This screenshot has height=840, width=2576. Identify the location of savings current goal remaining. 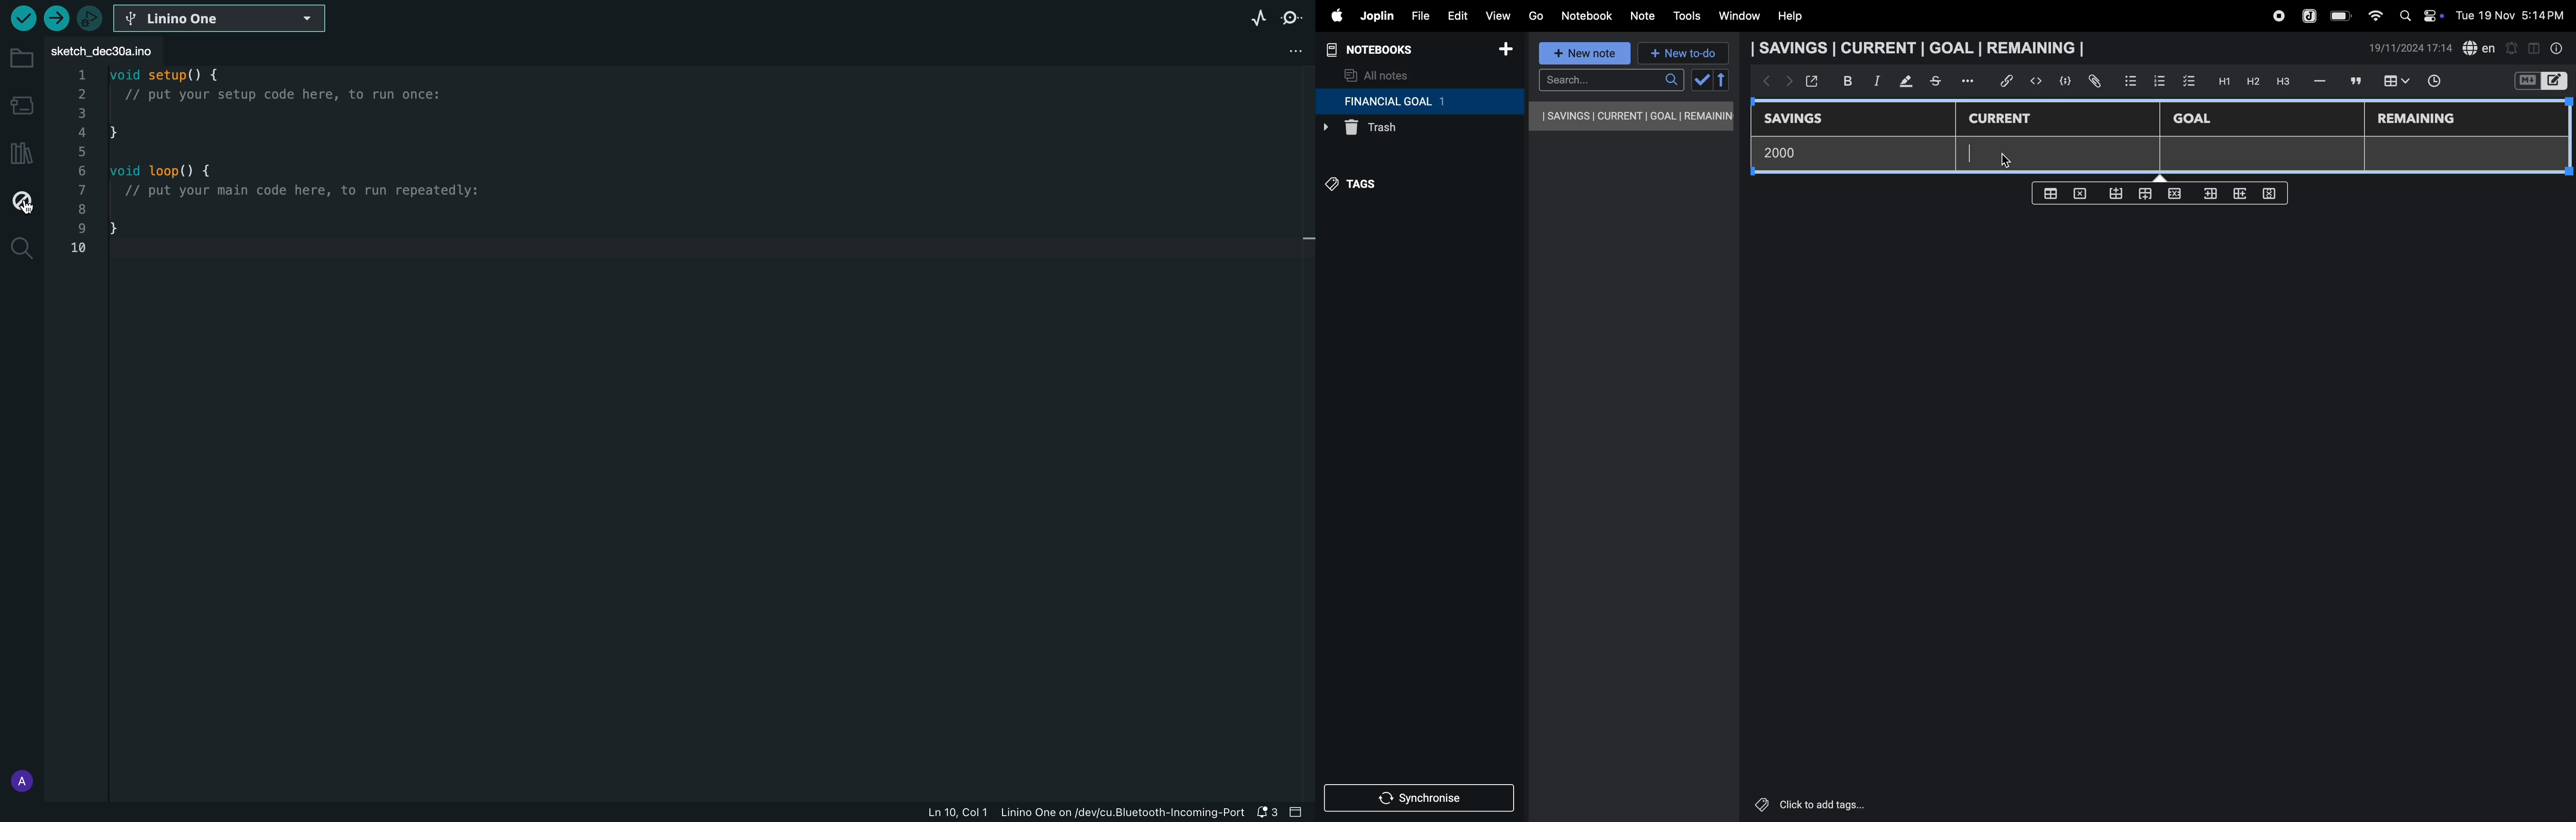
(1632, 116).